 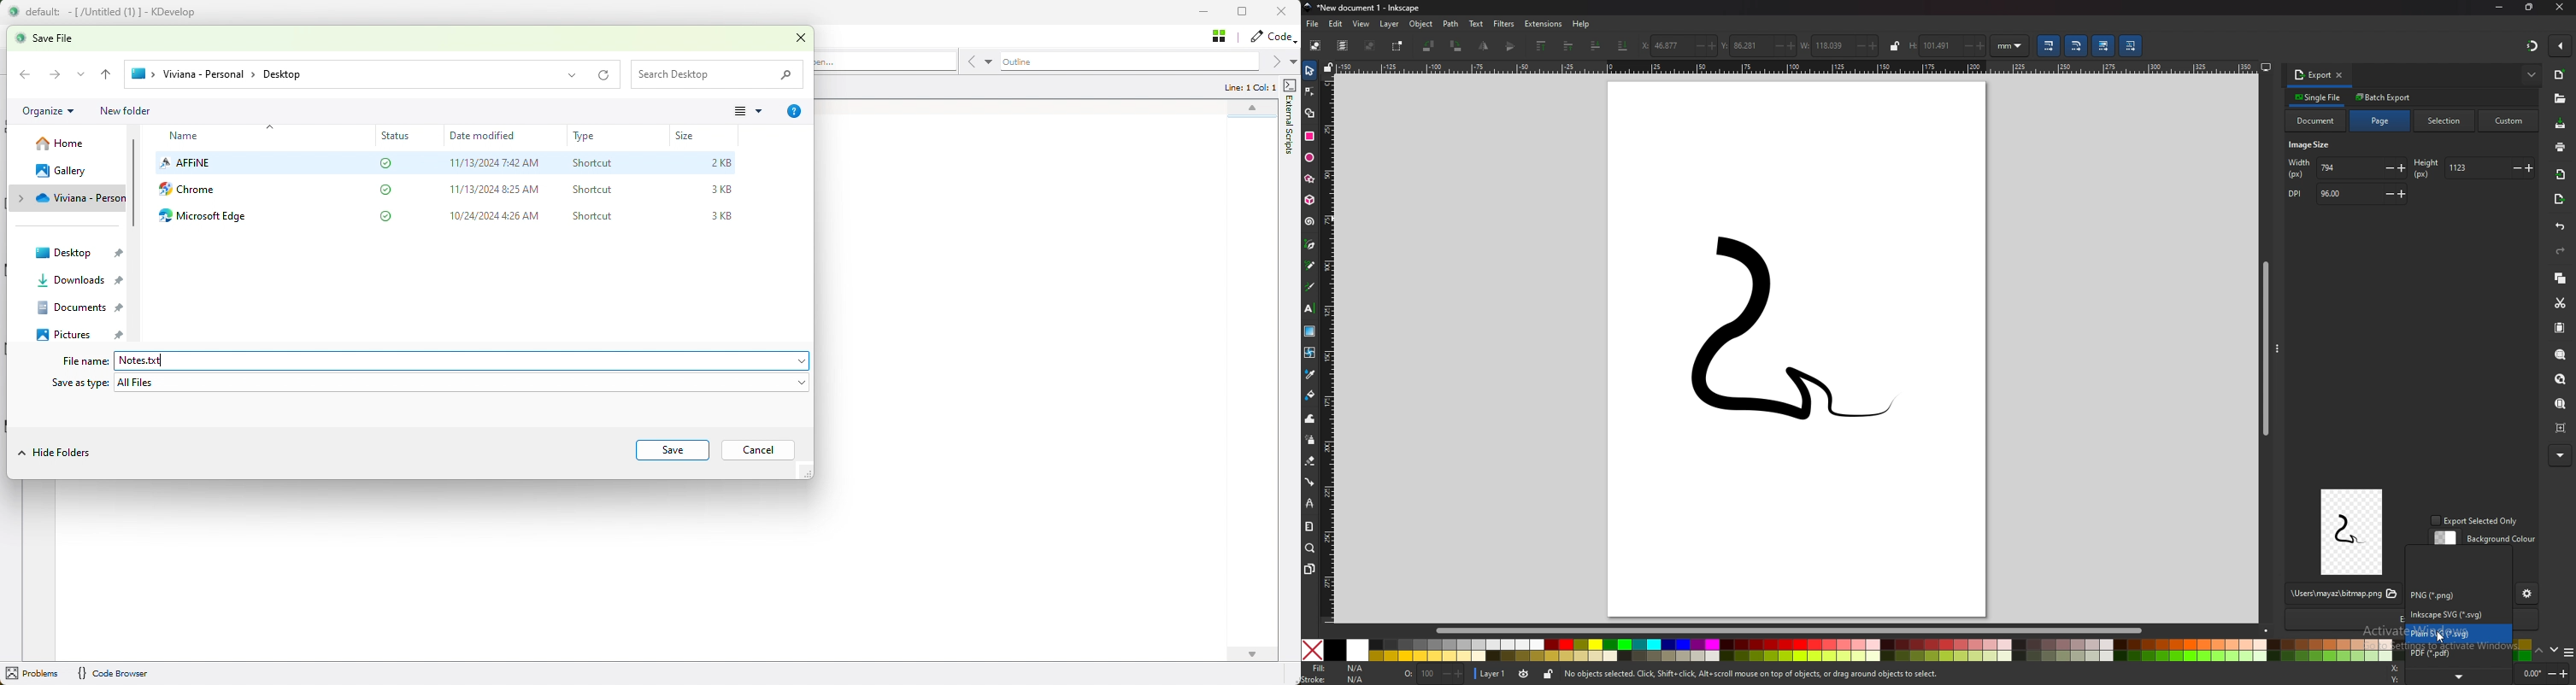 I want to click on zoom centre page, so click(x=2562, y=427).